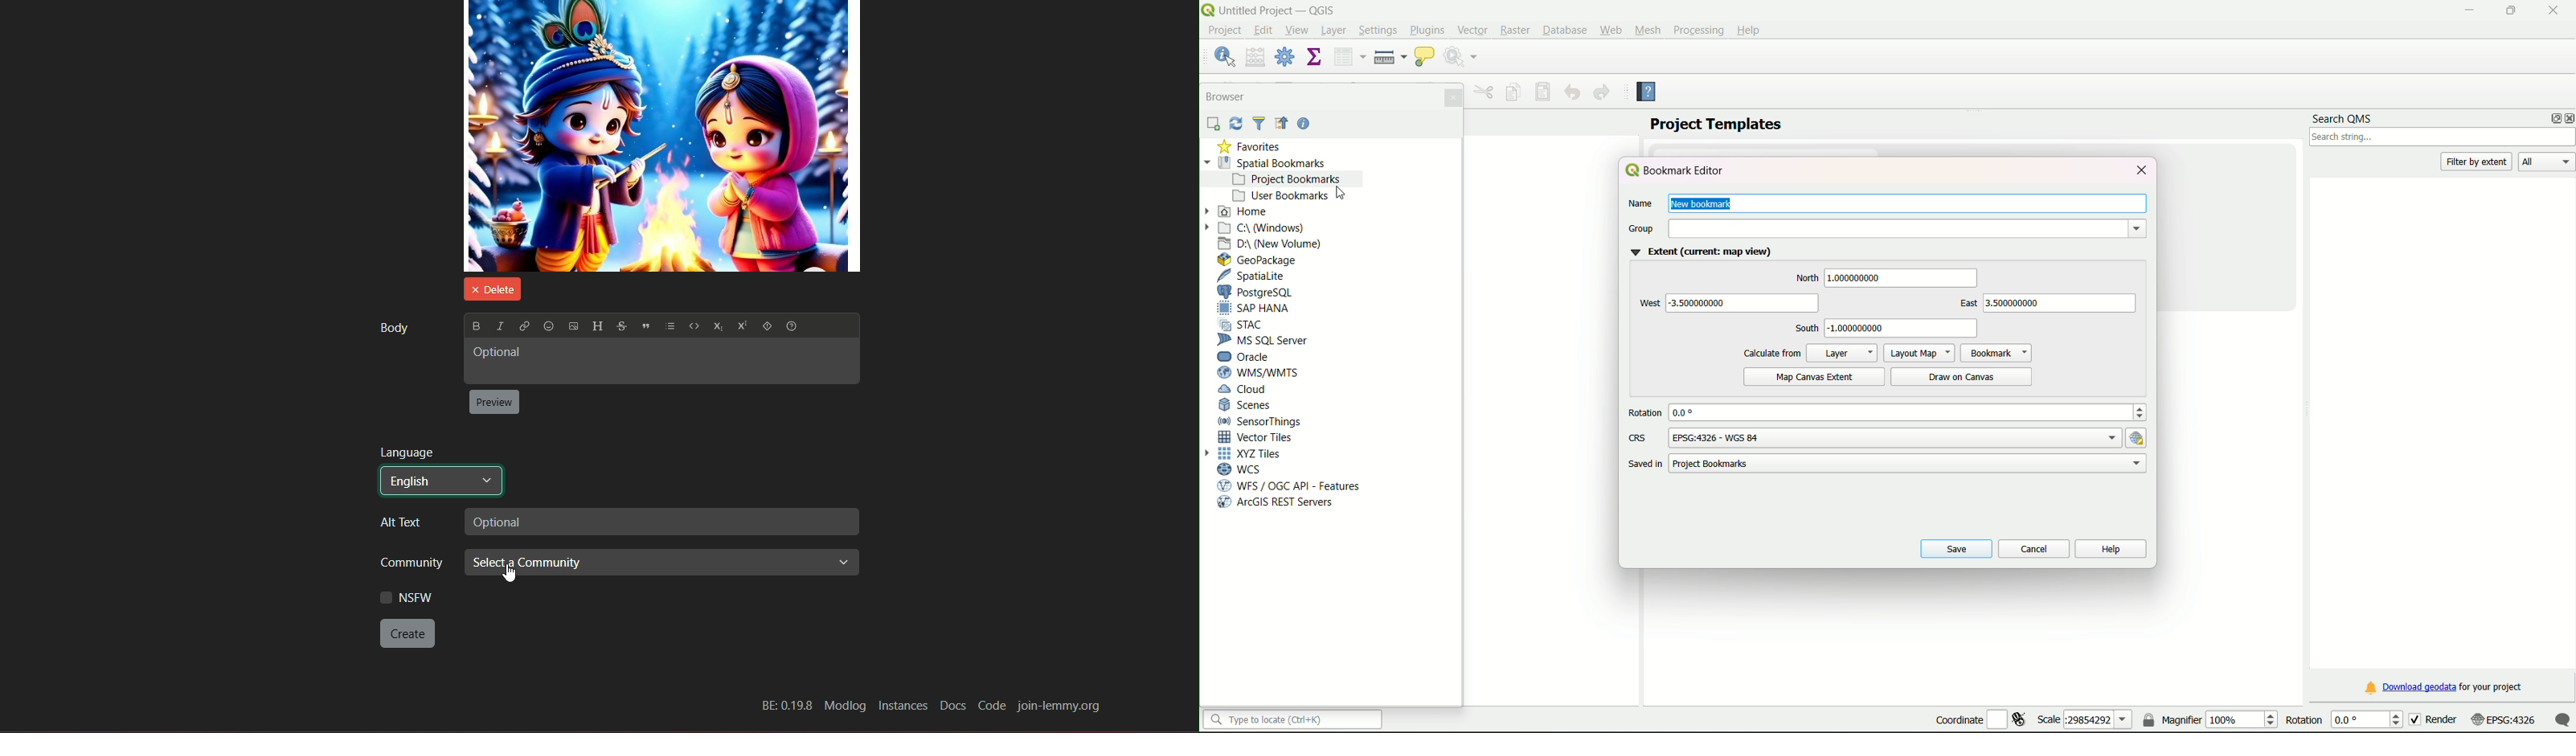 Image resolution: width=2576 pixels, height=756 pixels. What do you see at coordinates (1843, 354) in the screenshot?
I see `Layer` at bounding box center [1843, 354].